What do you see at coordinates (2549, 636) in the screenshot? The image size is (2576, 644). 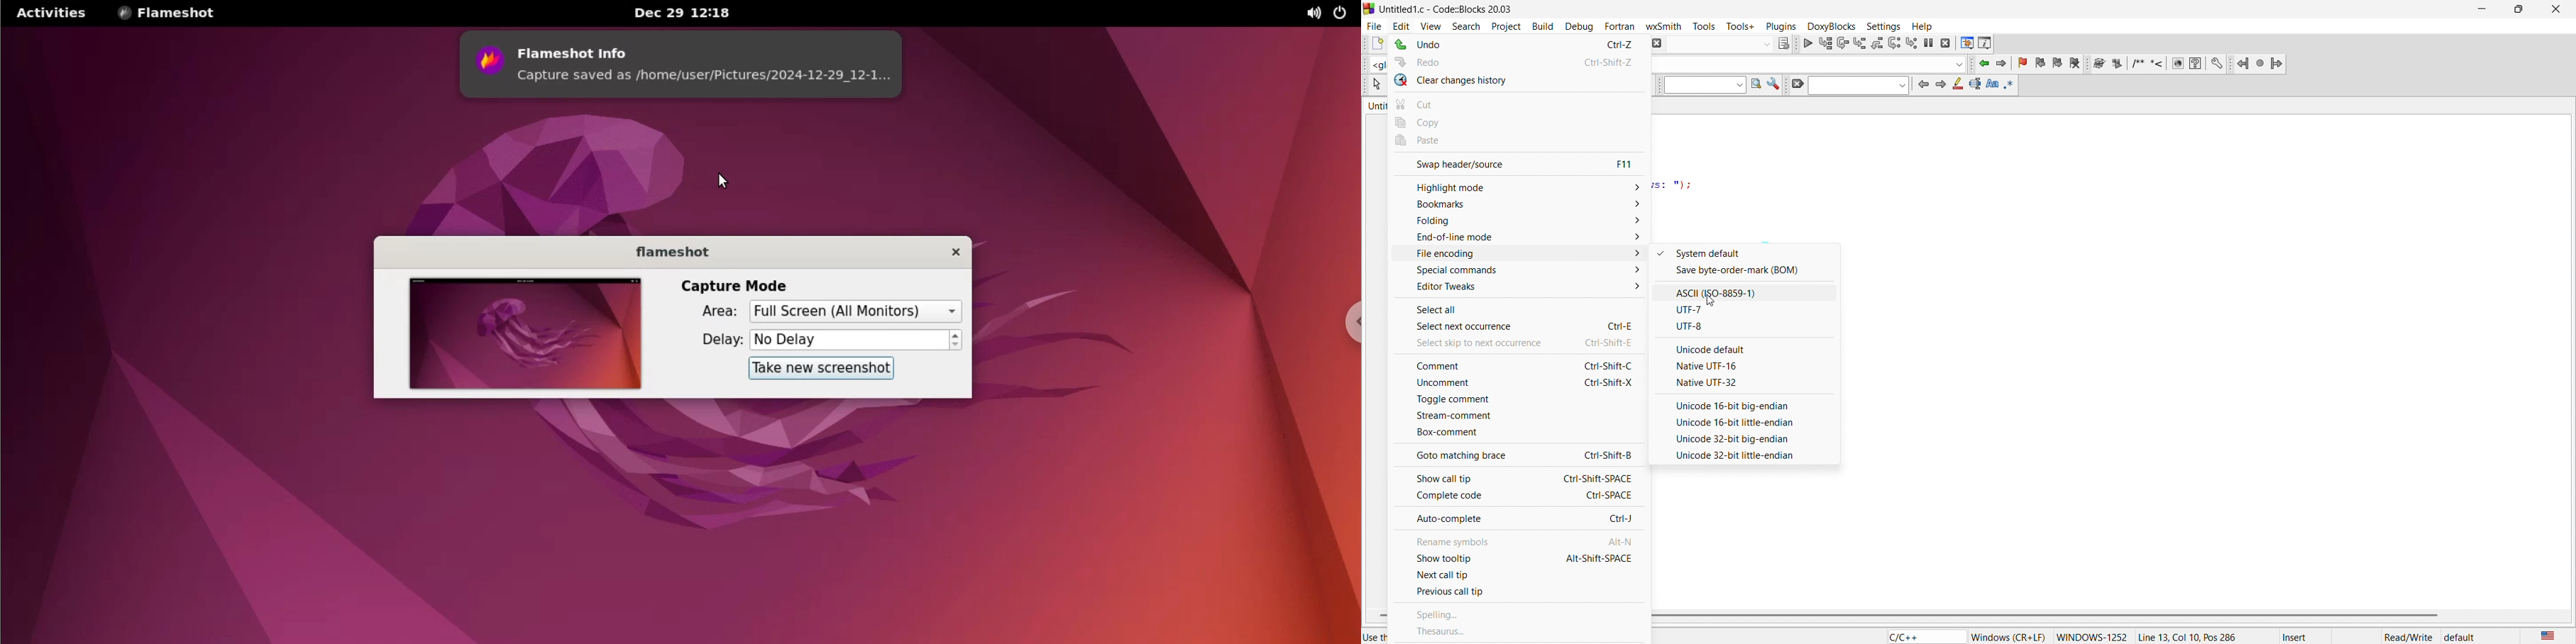 I see `LANGUAGE` at bounding box center [2549, 636].